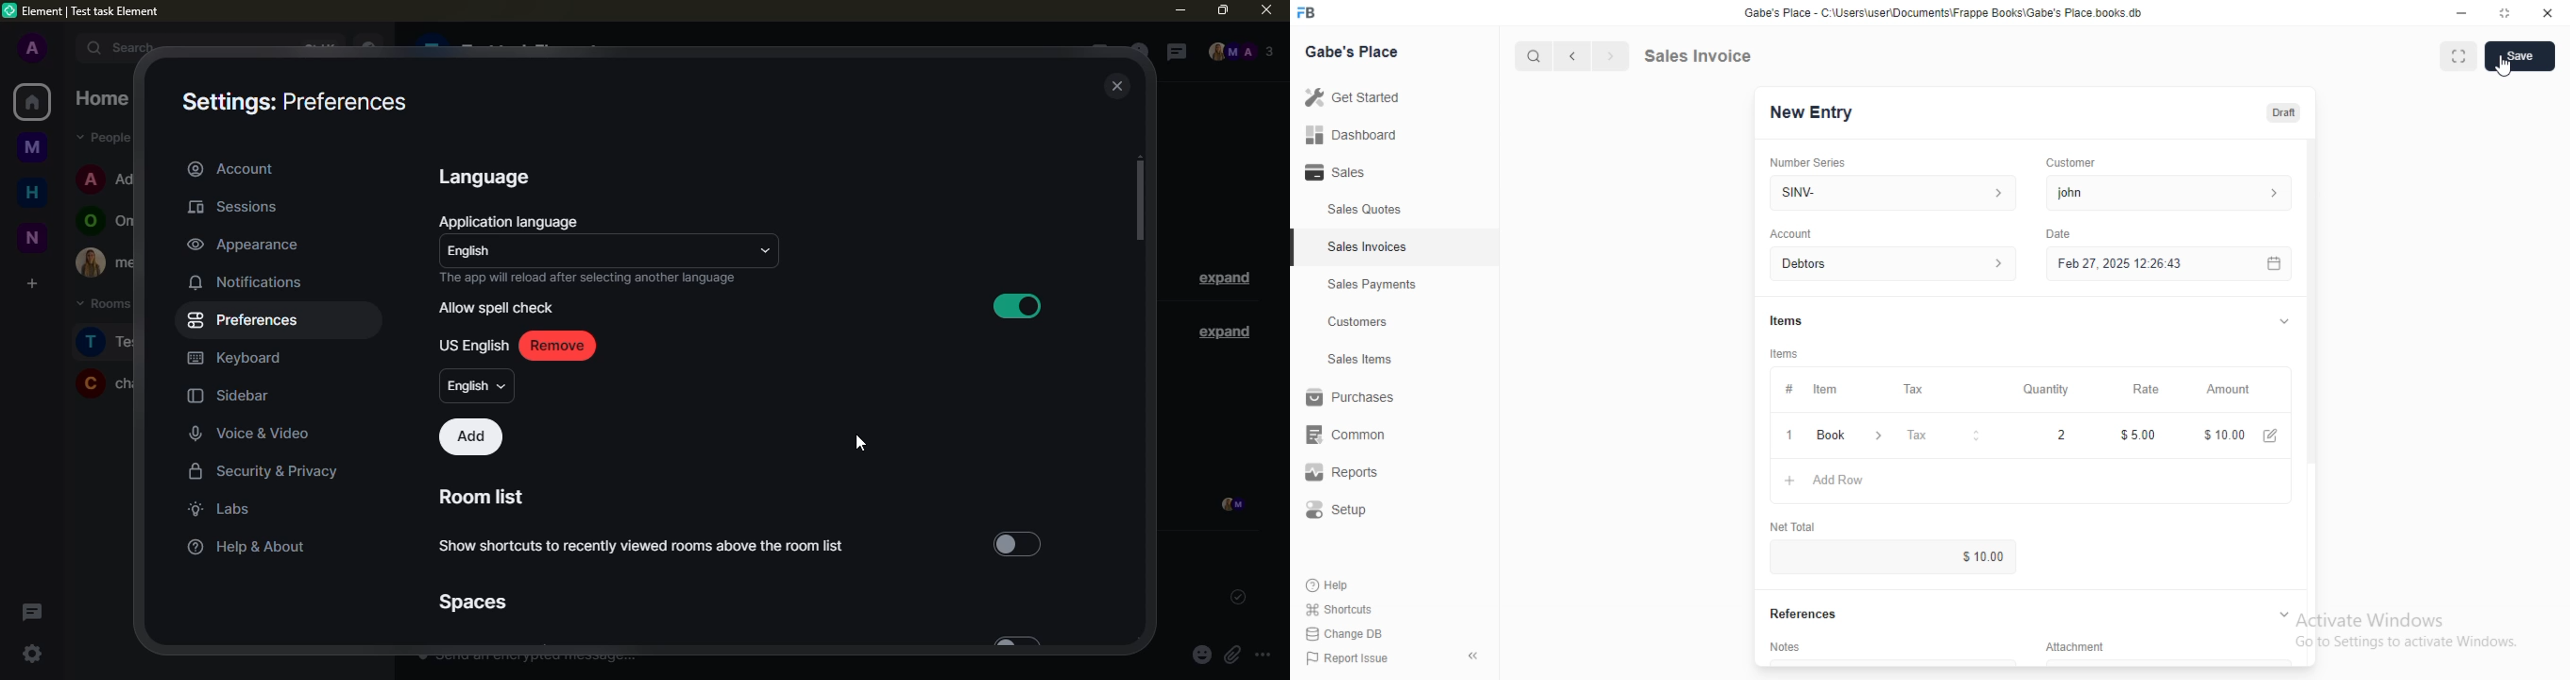 This screenshot has width=2576, height=700. What do you see at coordinates (31, 237) in the screenshot?
I see `new` at bounding box center [31, 237].